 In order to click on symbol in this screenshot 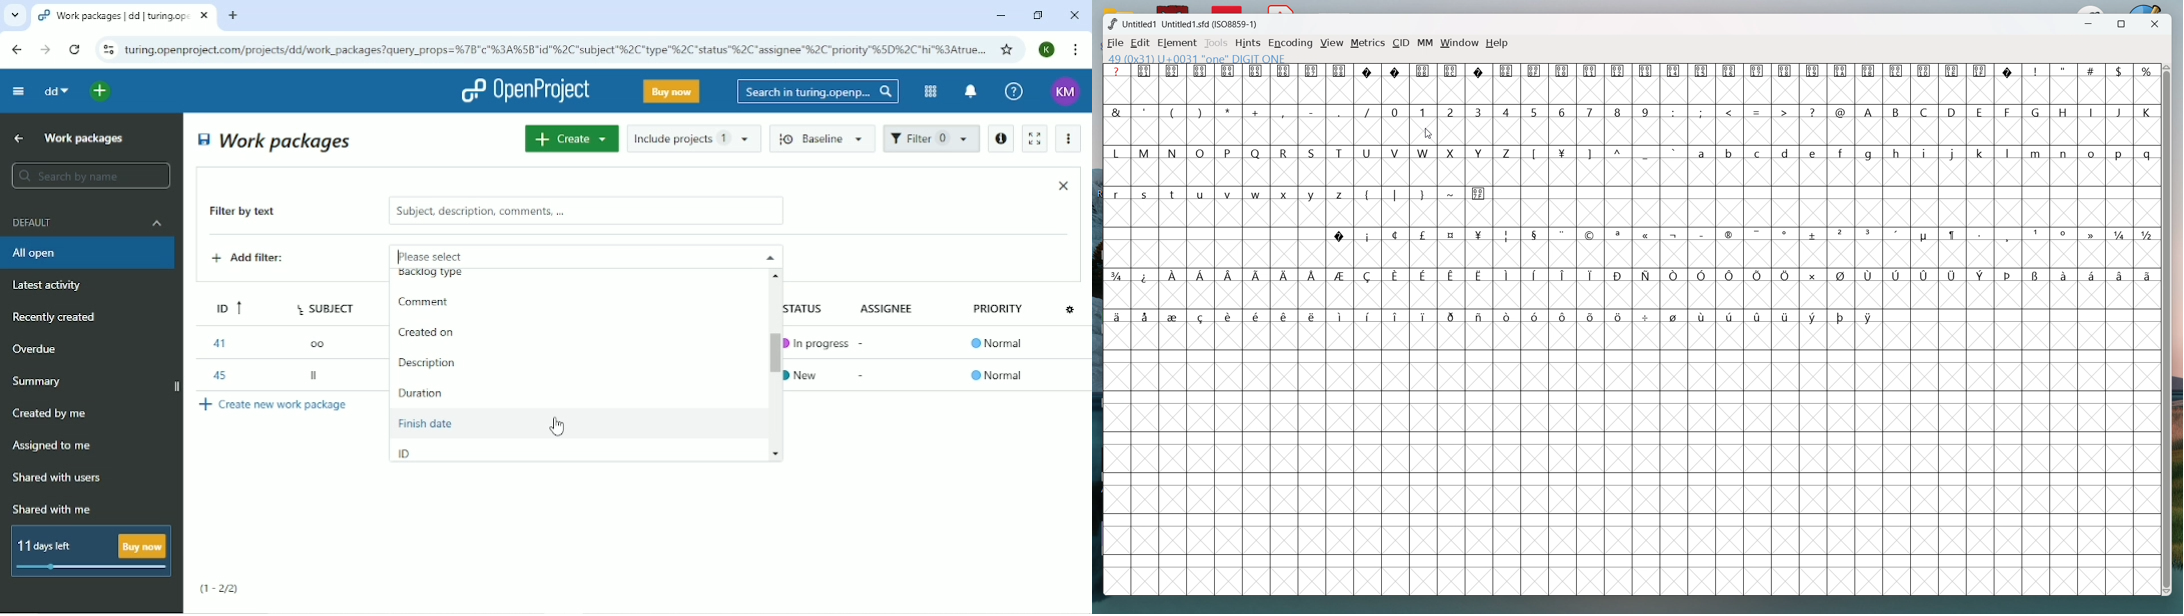, I will do `click(1452, 70)`.